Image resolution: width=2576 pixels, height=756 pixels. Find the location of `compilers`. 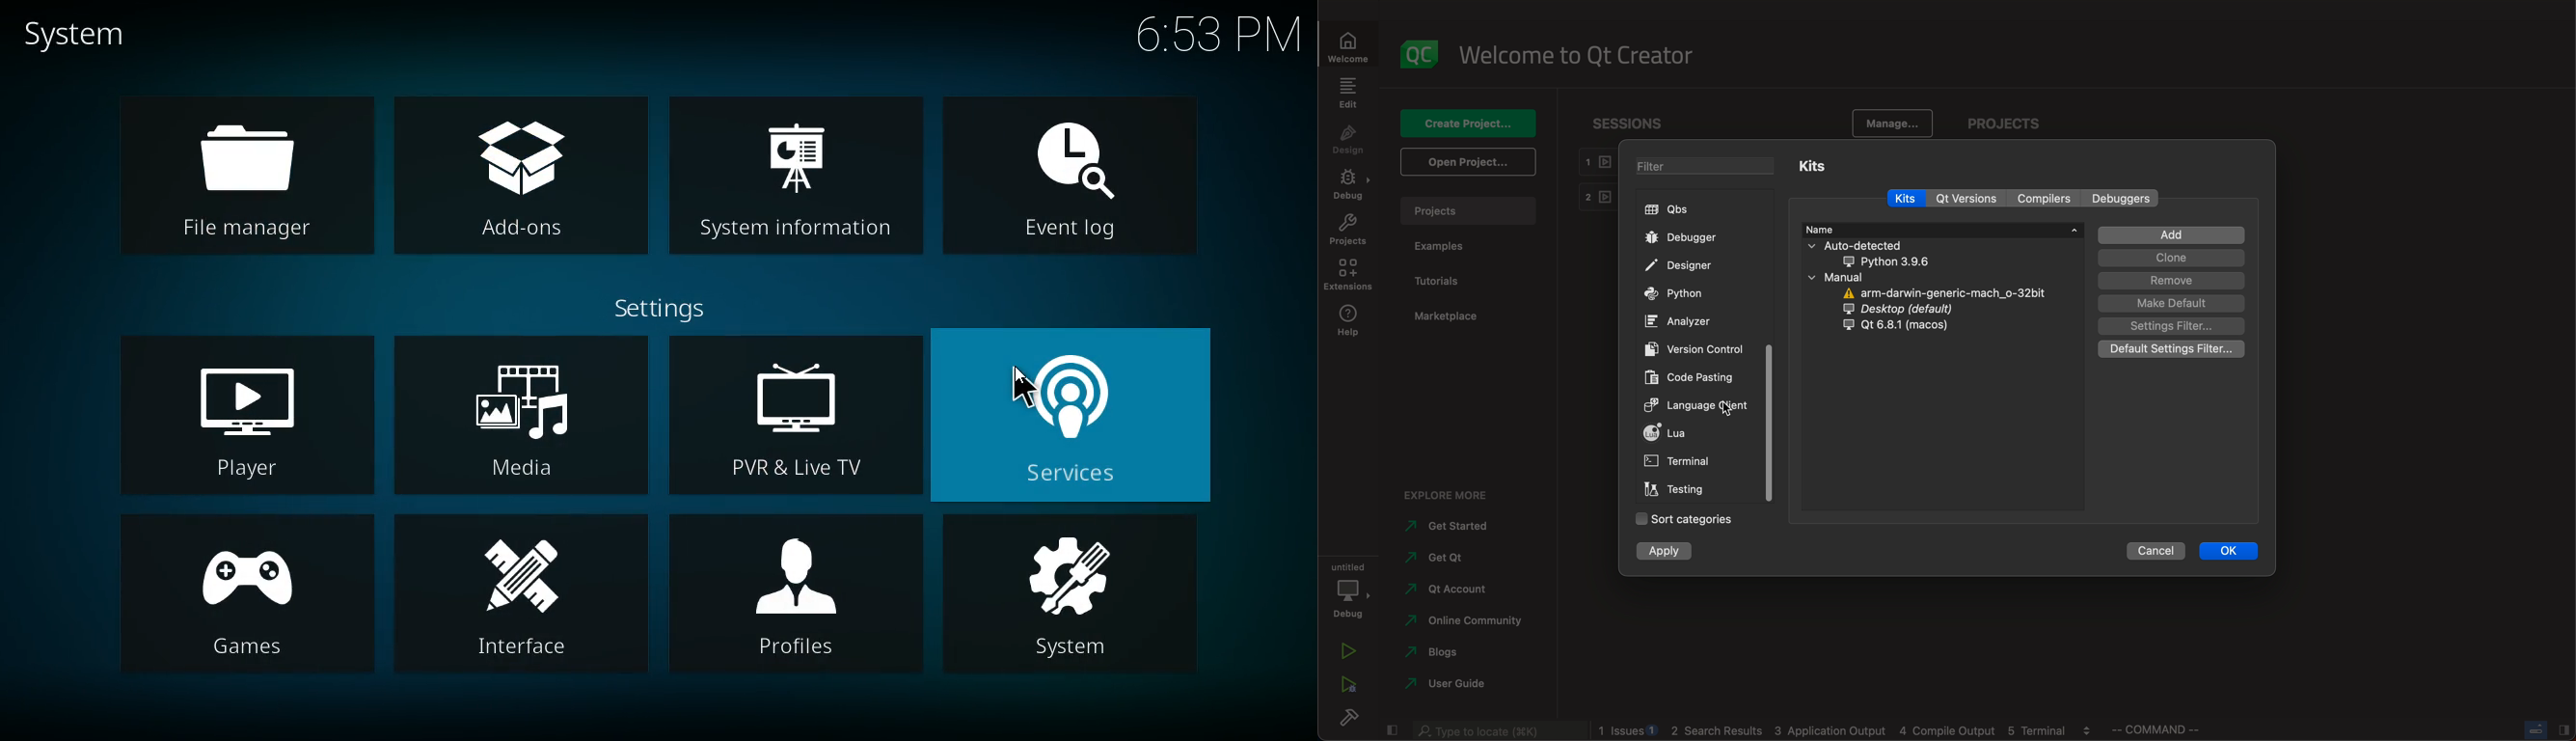

compilers is located at coordinates (2042, 199).